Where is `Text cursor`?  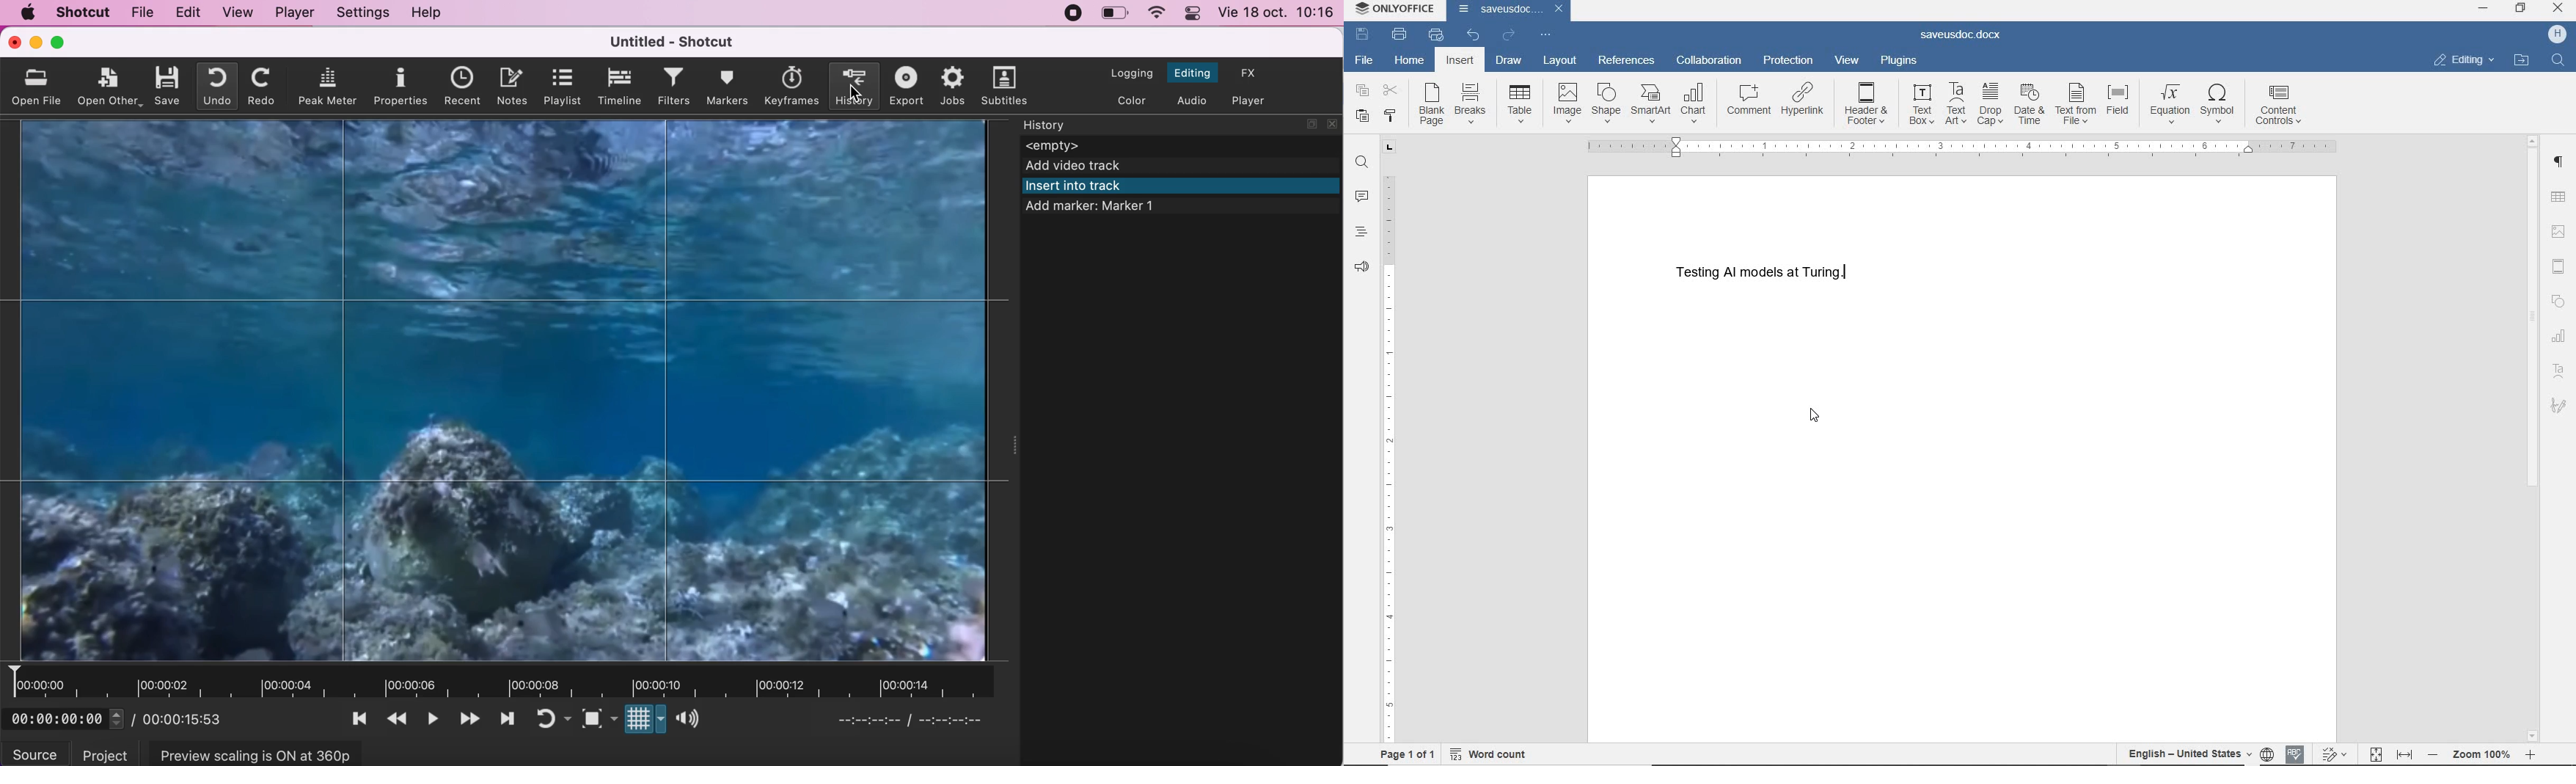
Text cursor is located at coordinates (1859, 274).